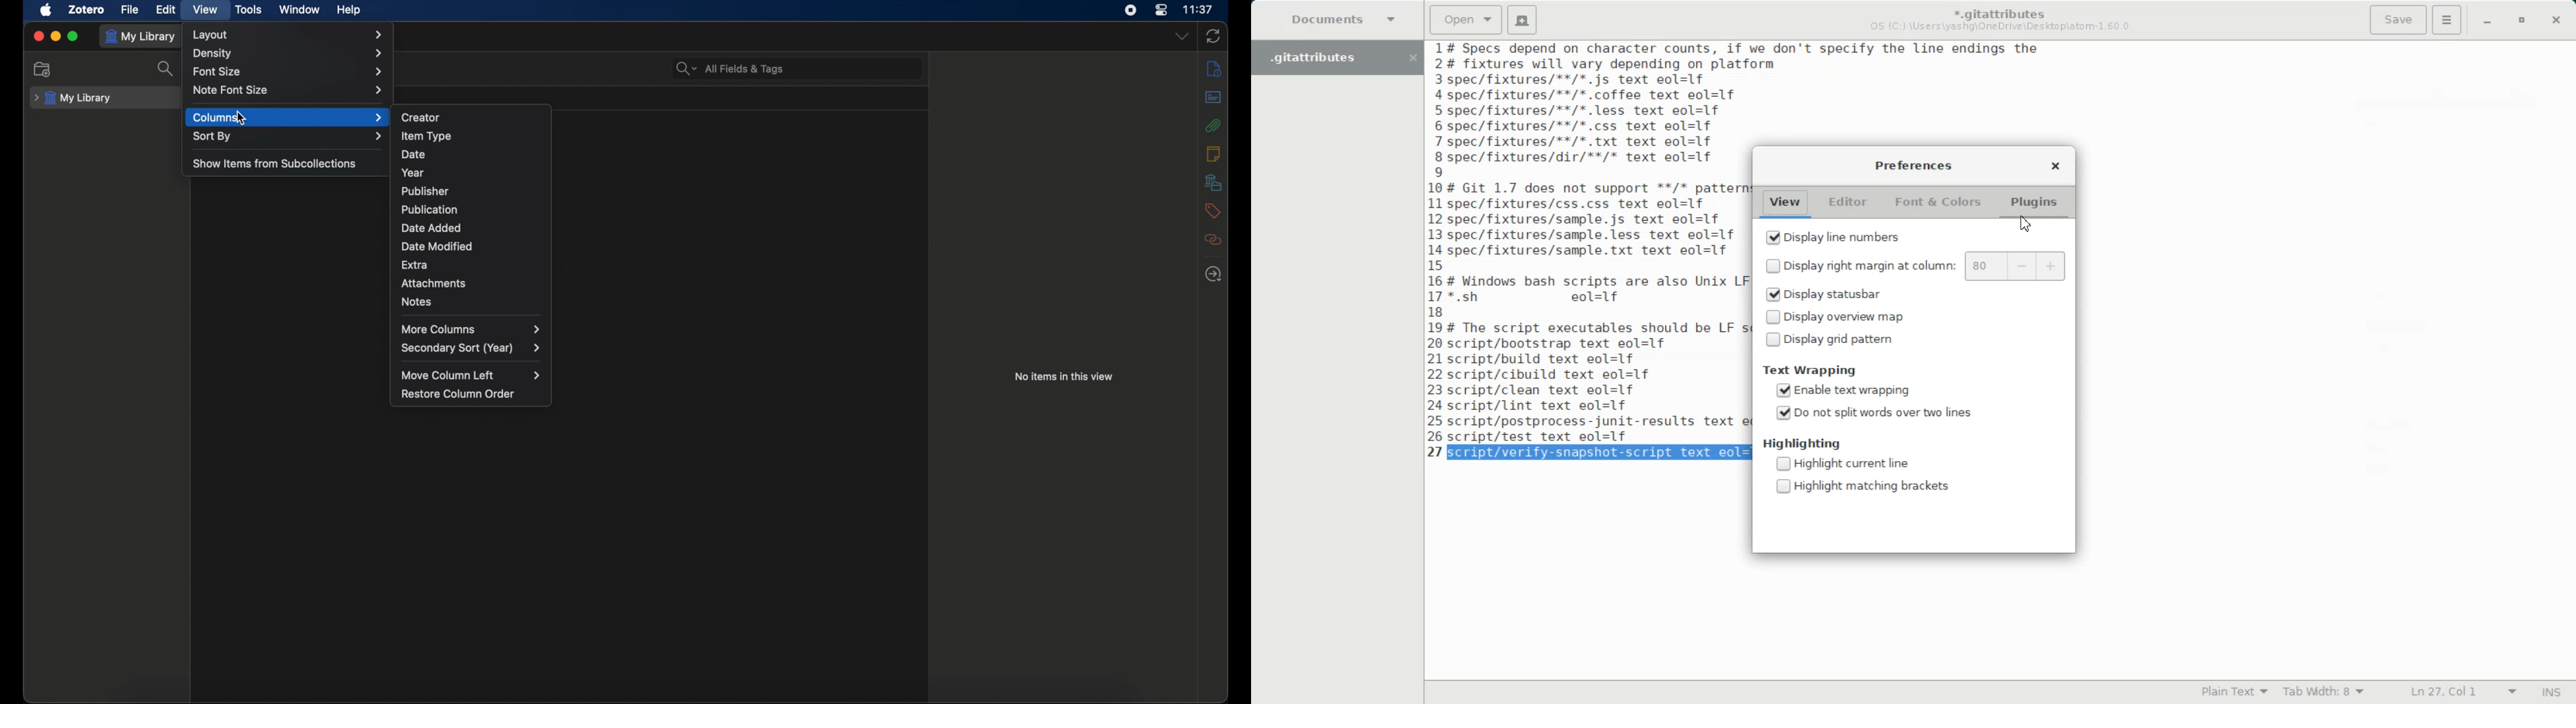 The width and height of the screenshot is (2576, 728). What do you see at coordinates (2486, 22) in the screenshot?
I see `Minimize` at bounding box center [2486, 22].